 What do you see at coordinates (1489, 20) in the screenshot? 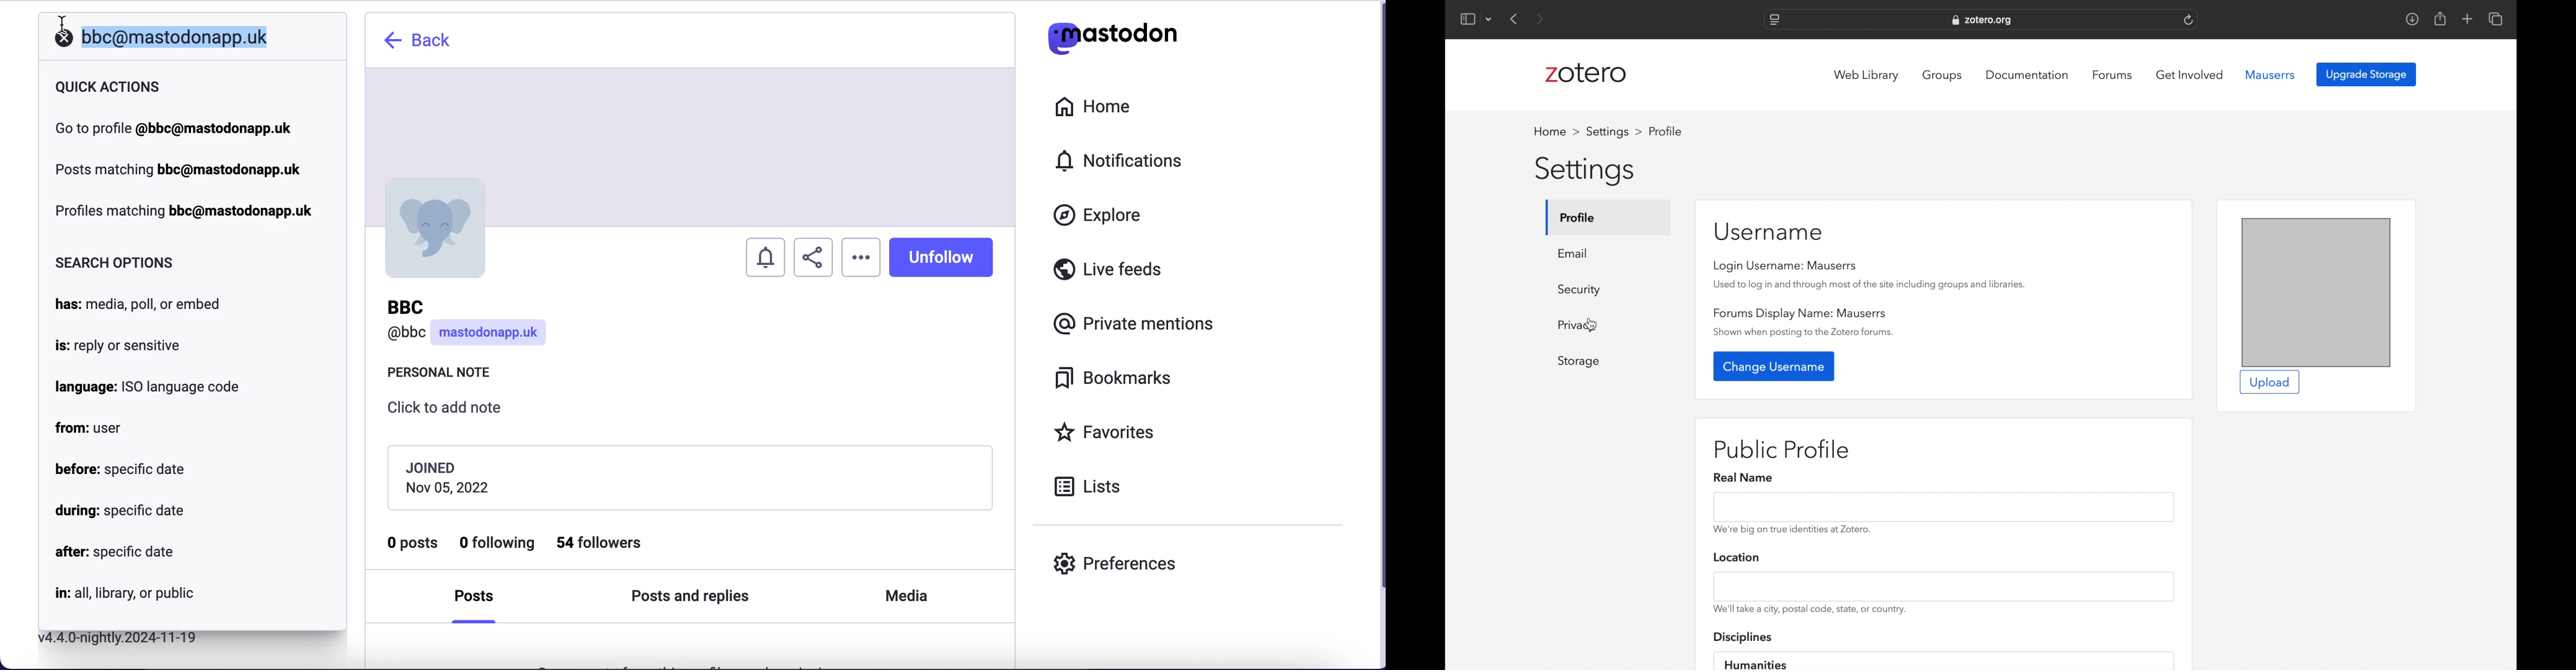
I see `dropdown` at bounding box center [1489, 20].